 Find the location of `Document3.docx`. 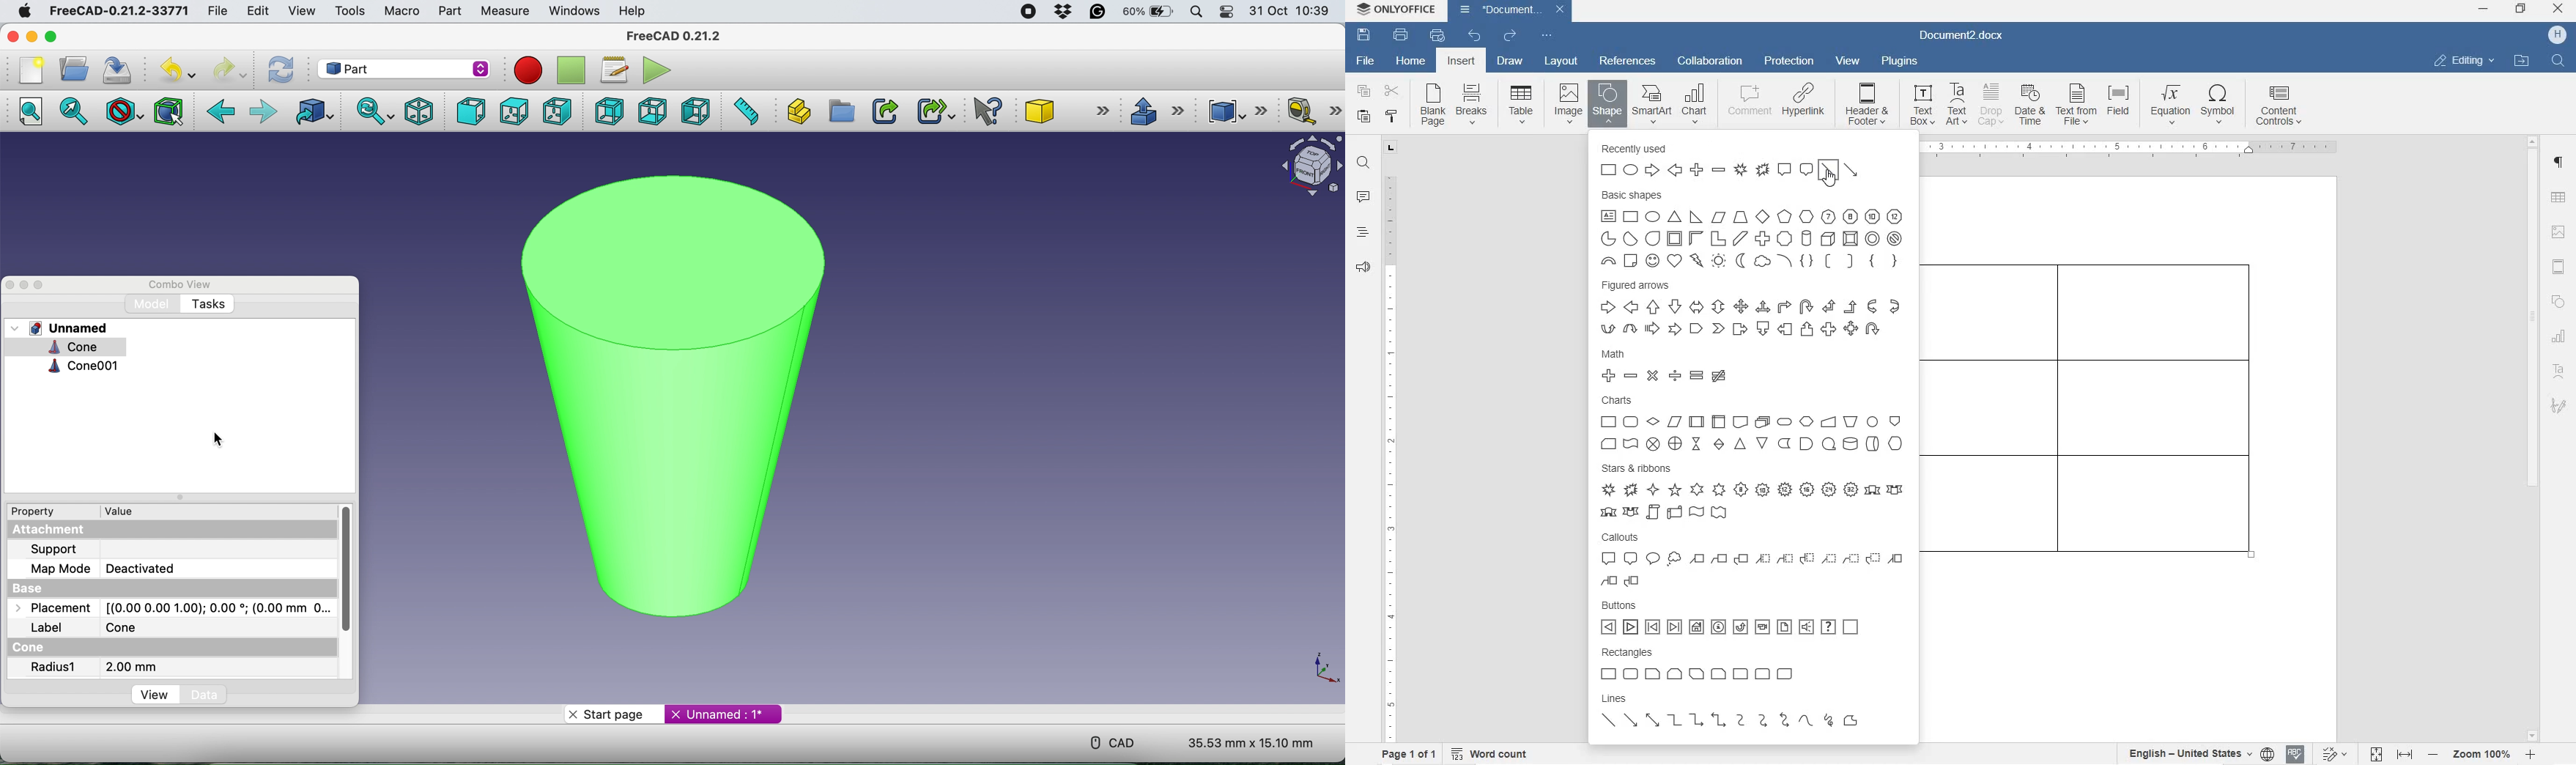

Document3.docx is located at coordinates (1511, 11).